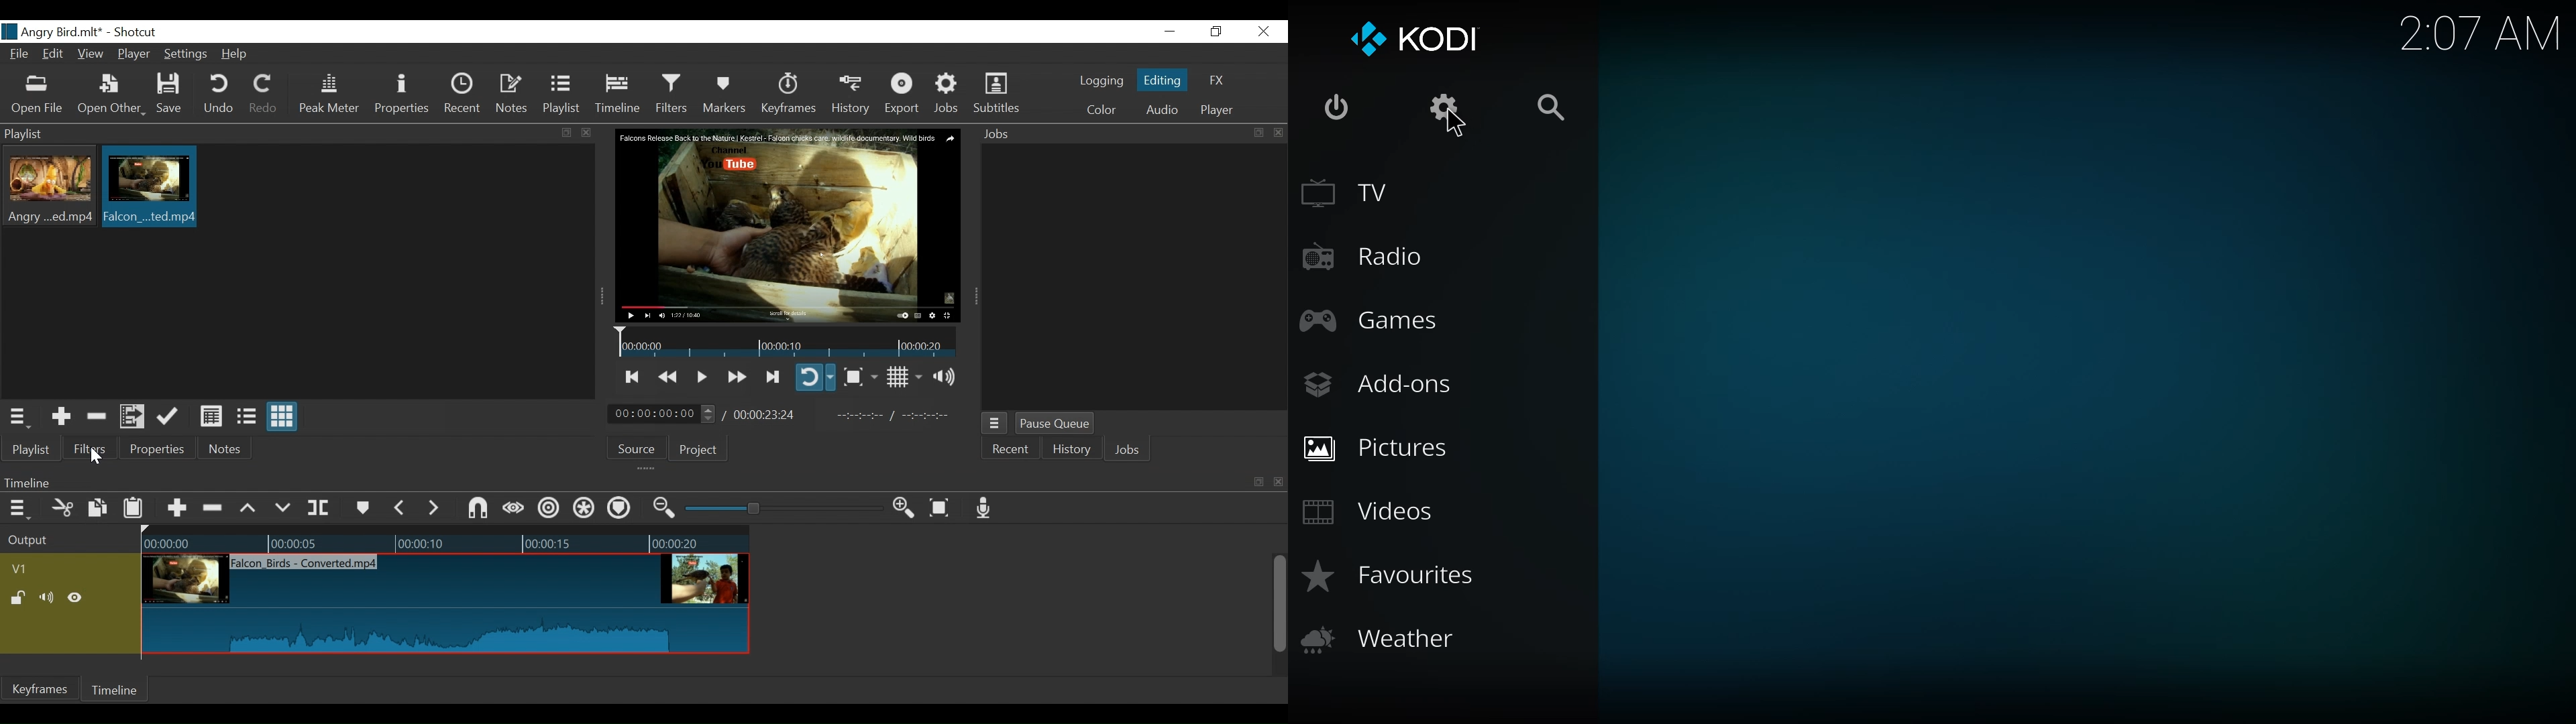 Image resolution: width=2576 pixels, height=728 pixels. Describe the element at coordinates (1279, 133) in the screenshot. I see `close` at that location.